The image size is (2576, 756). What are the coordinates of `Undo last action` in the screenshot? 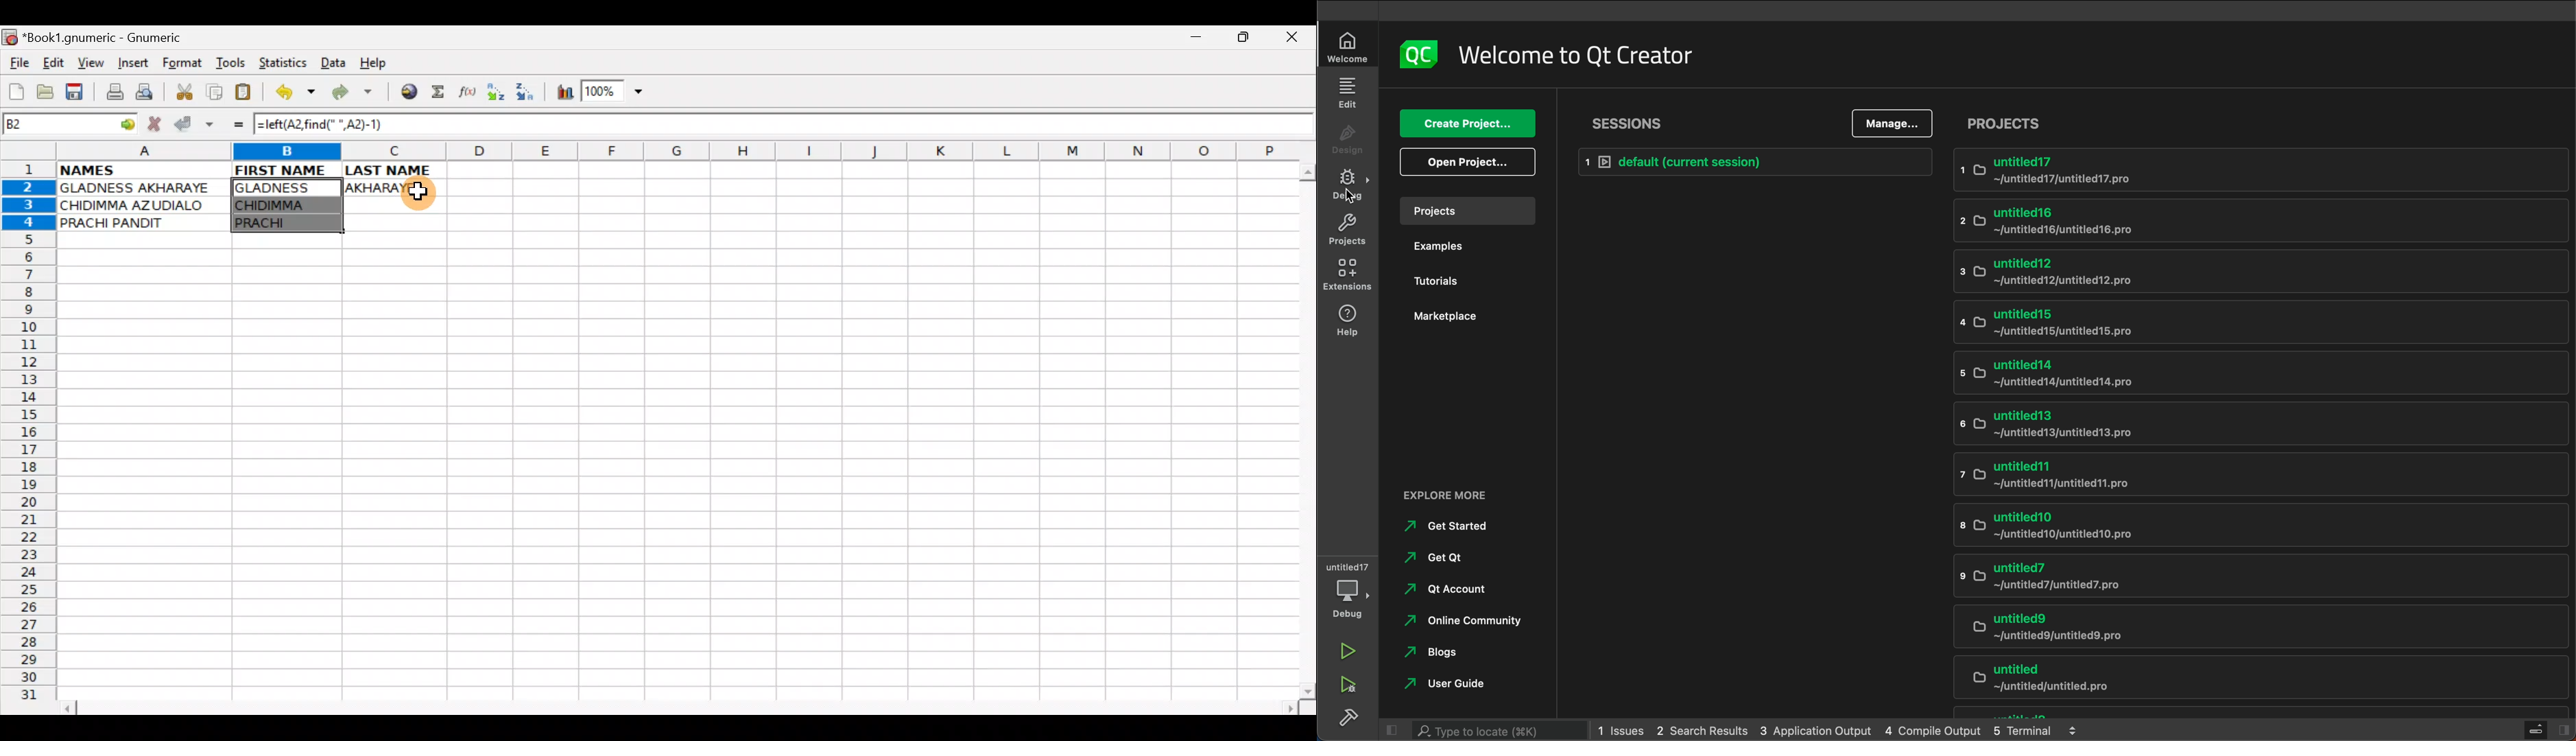 It's located at (297, 94).